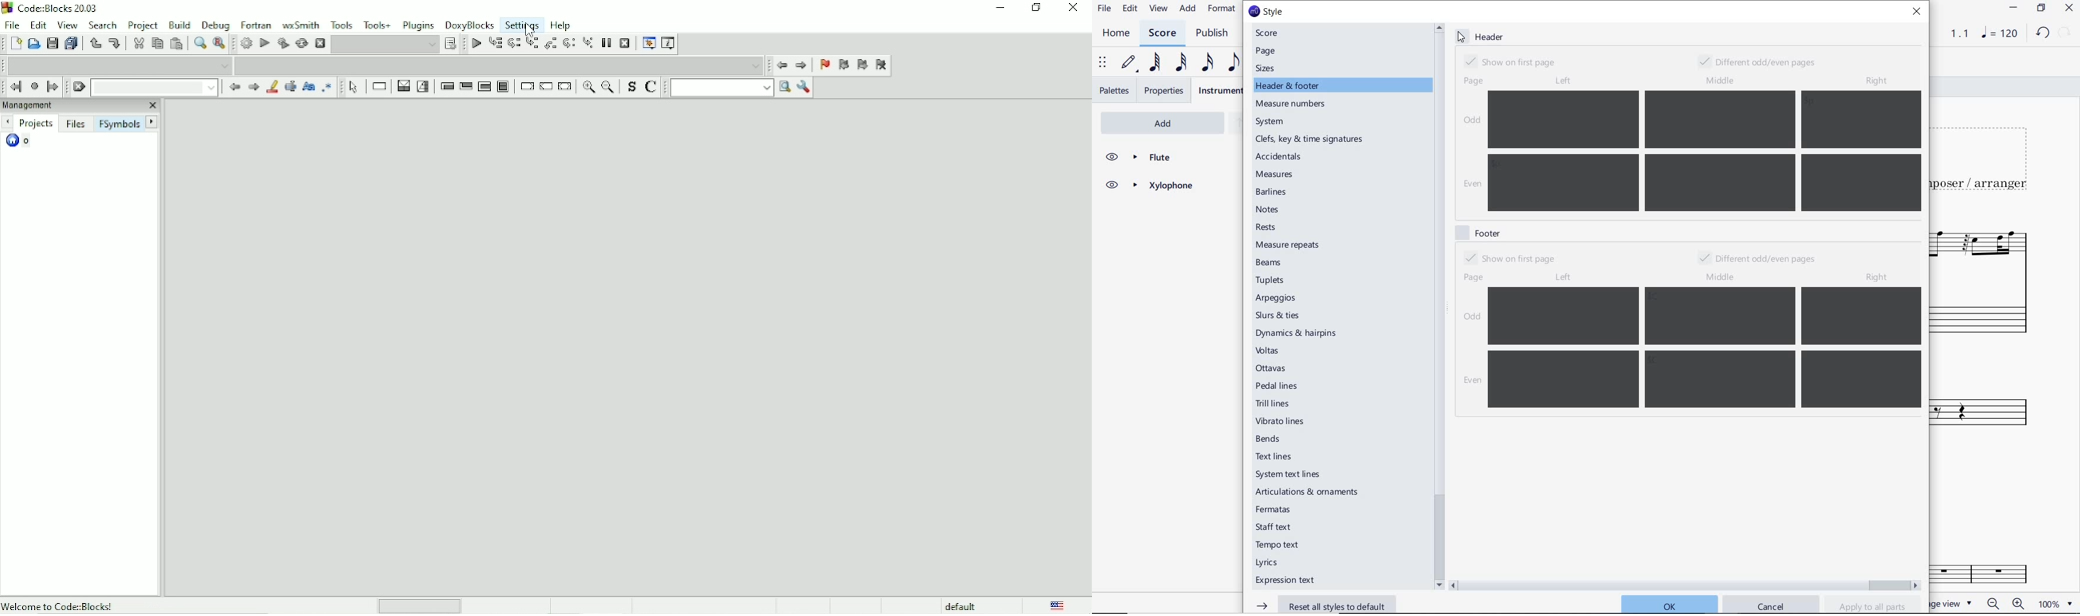 This screenshot has height=616, width=2100. I want to click on pedal lines, so click(1278, 385).